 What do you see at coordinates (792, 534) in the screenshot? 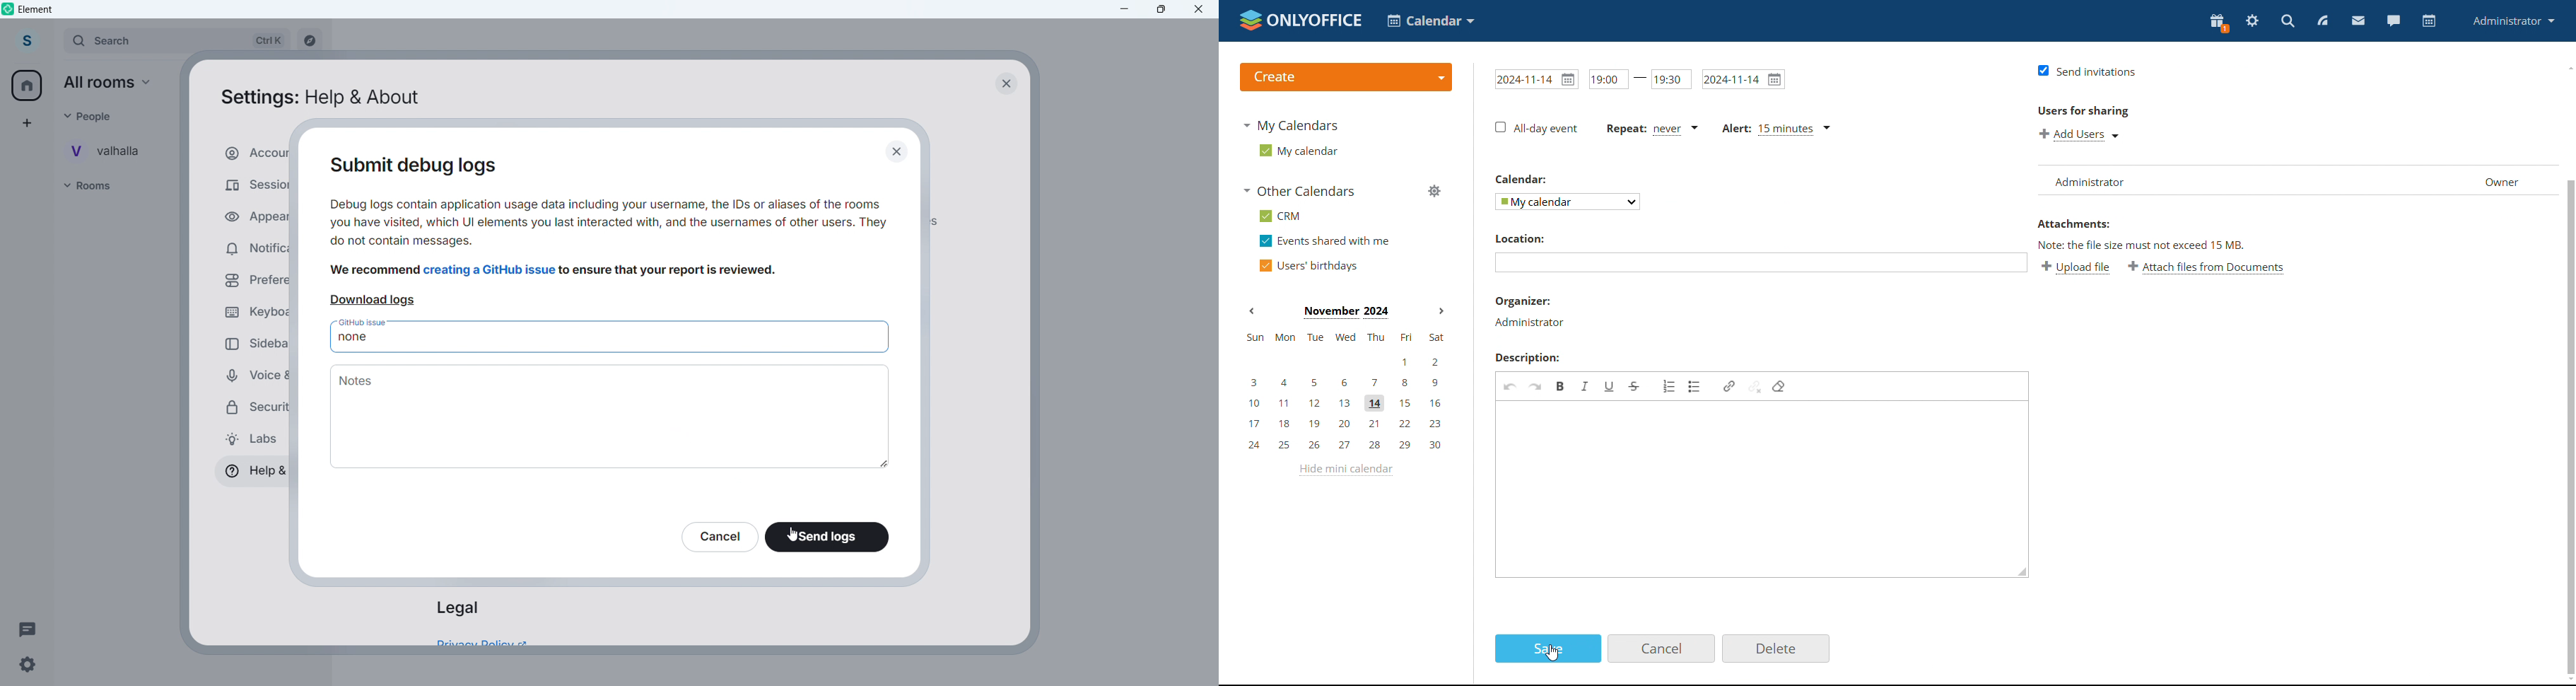
I see `cursor` at bounding box center [792, 534].